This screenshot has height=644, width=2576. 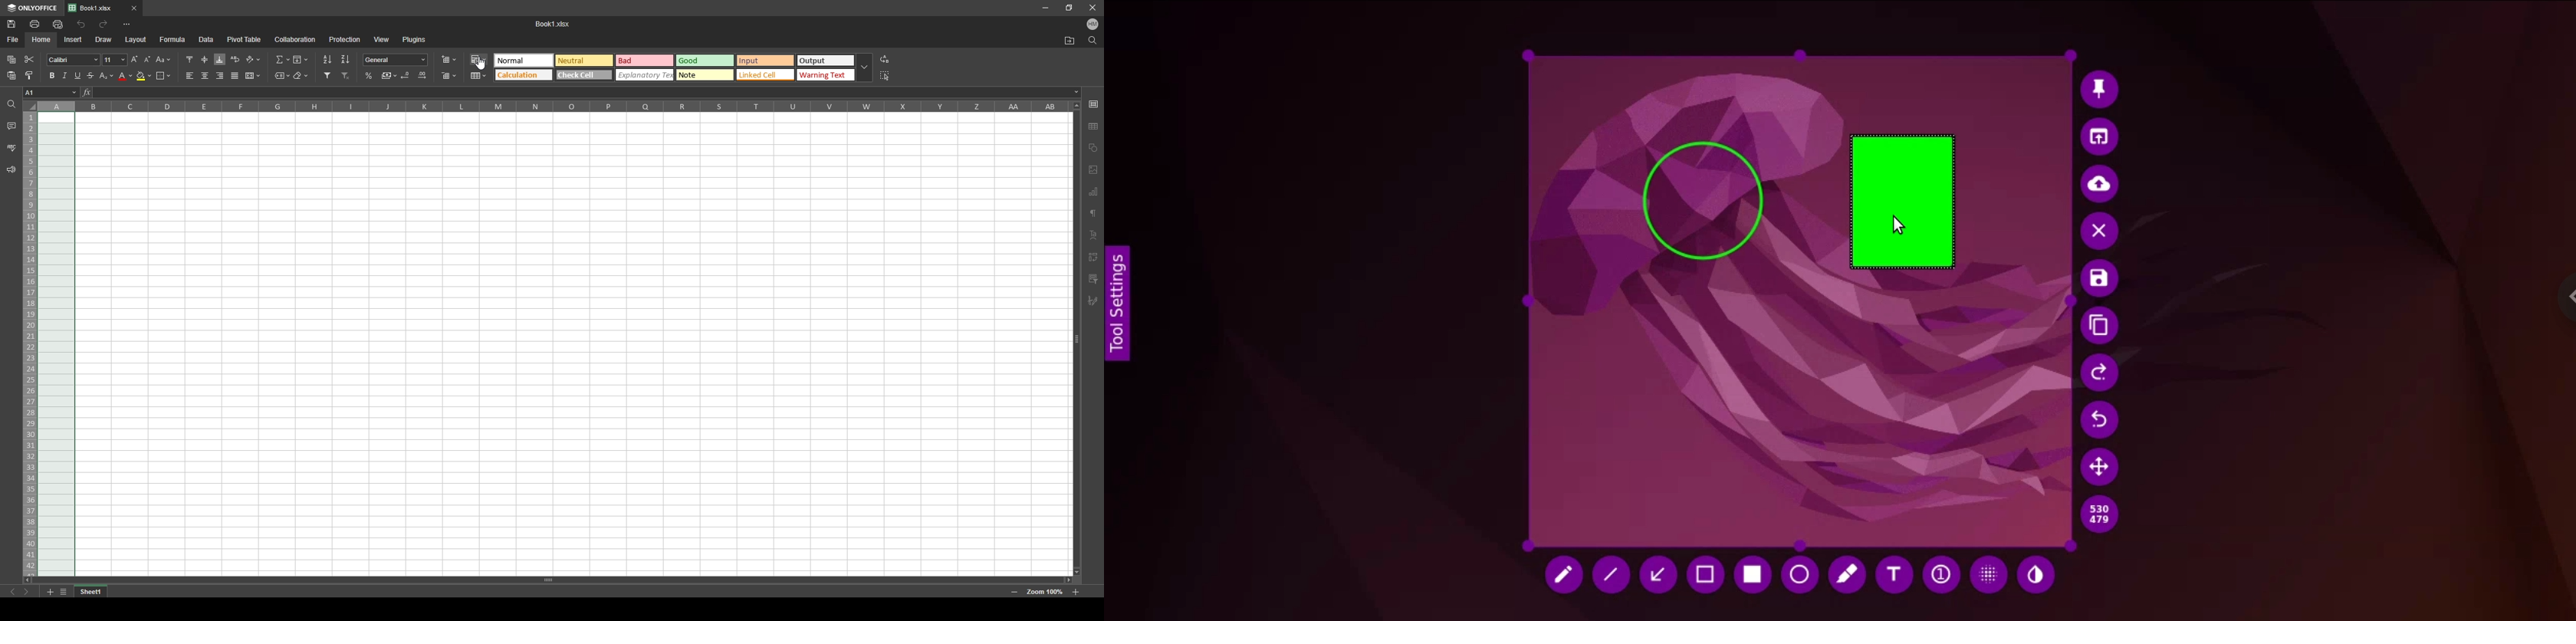 What do you see at coordinates (114, 60) in the screenshot?
I see `font size` at bounding box center [114, 60].